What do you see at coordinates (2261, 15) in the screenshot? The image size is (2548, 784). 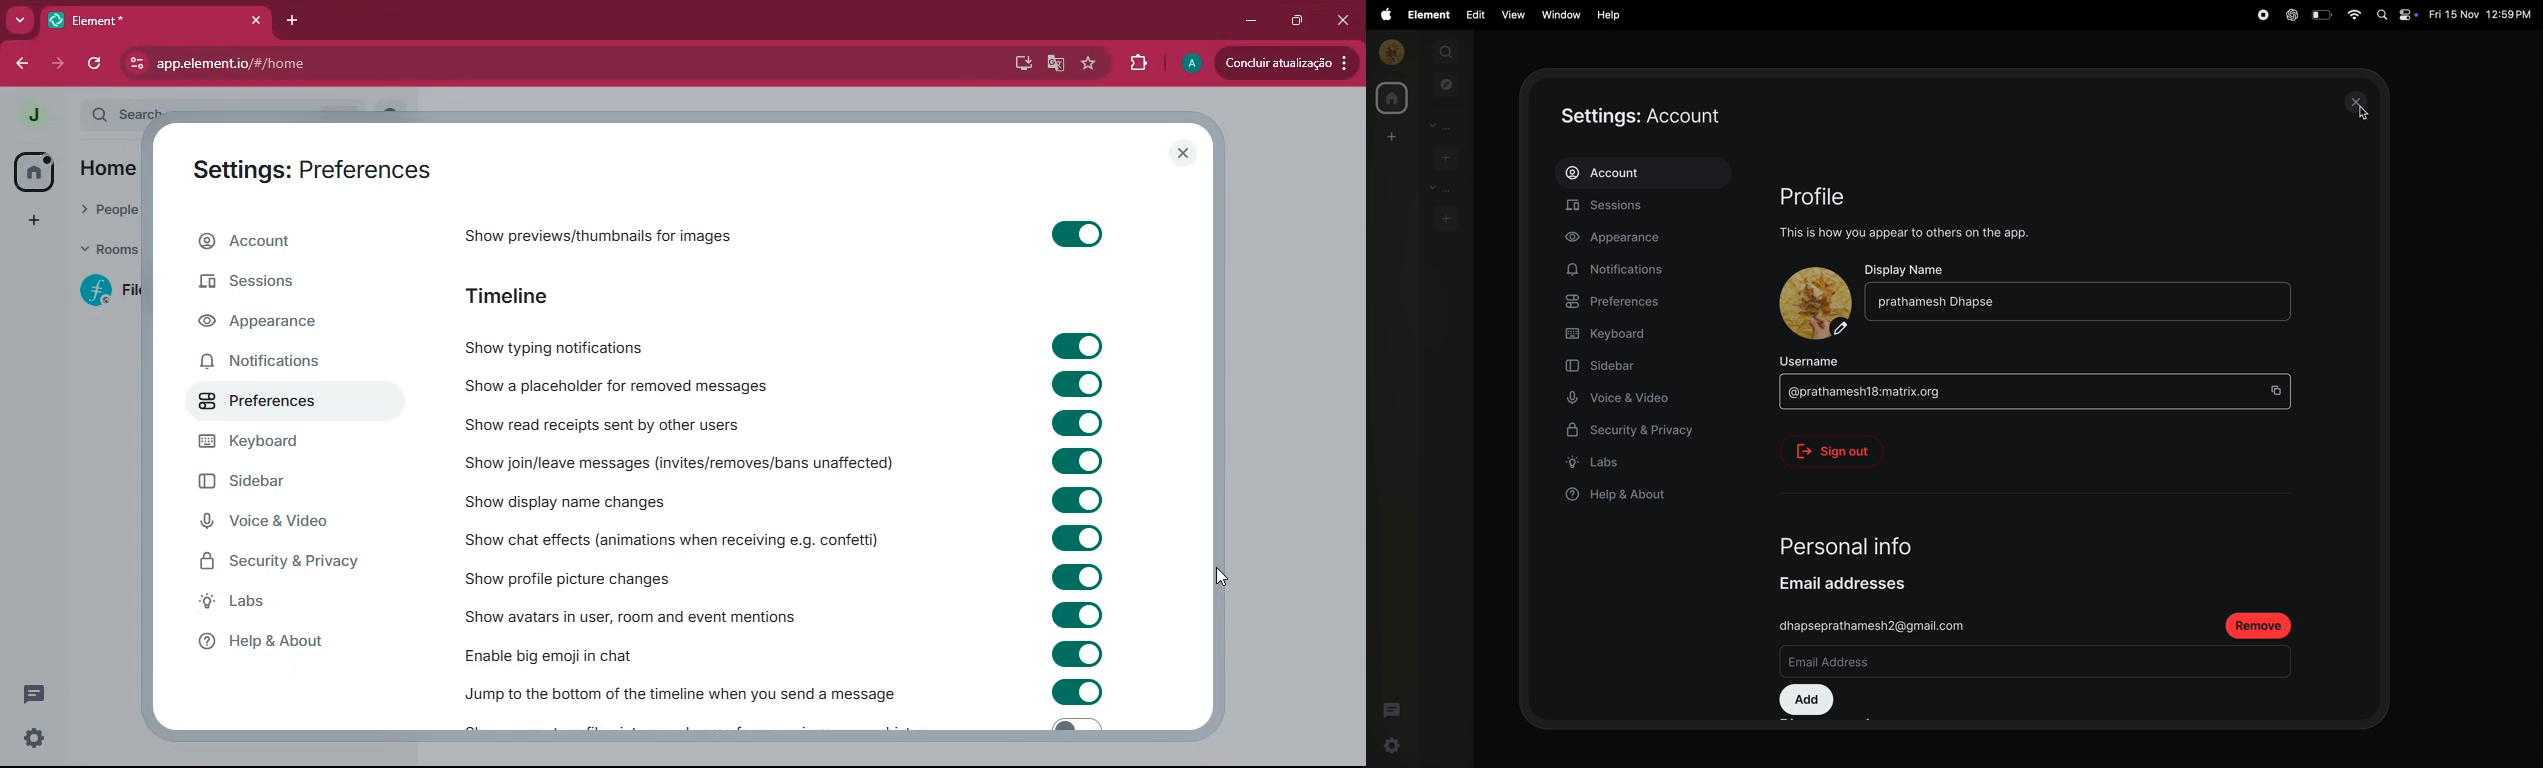 I see `record` at bounding box center [2261, 15].